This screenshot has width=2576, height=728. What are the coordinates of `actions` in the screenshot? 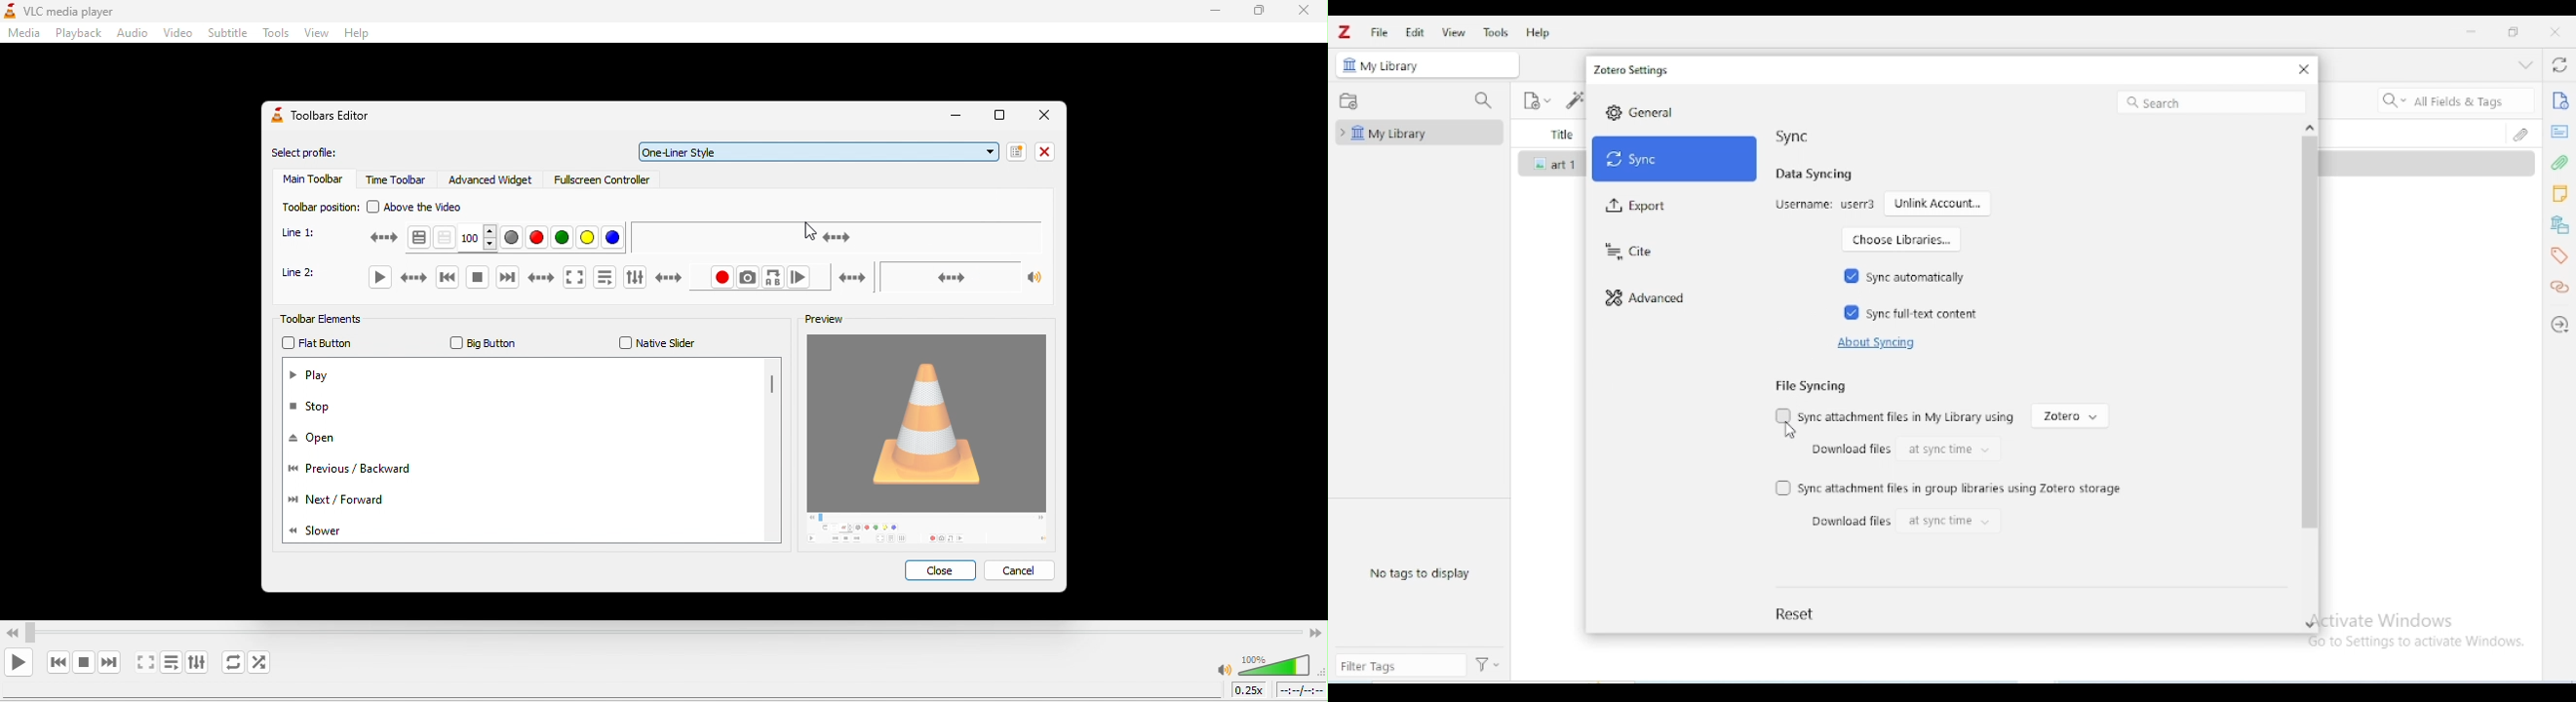 It's located at (1488, 665).